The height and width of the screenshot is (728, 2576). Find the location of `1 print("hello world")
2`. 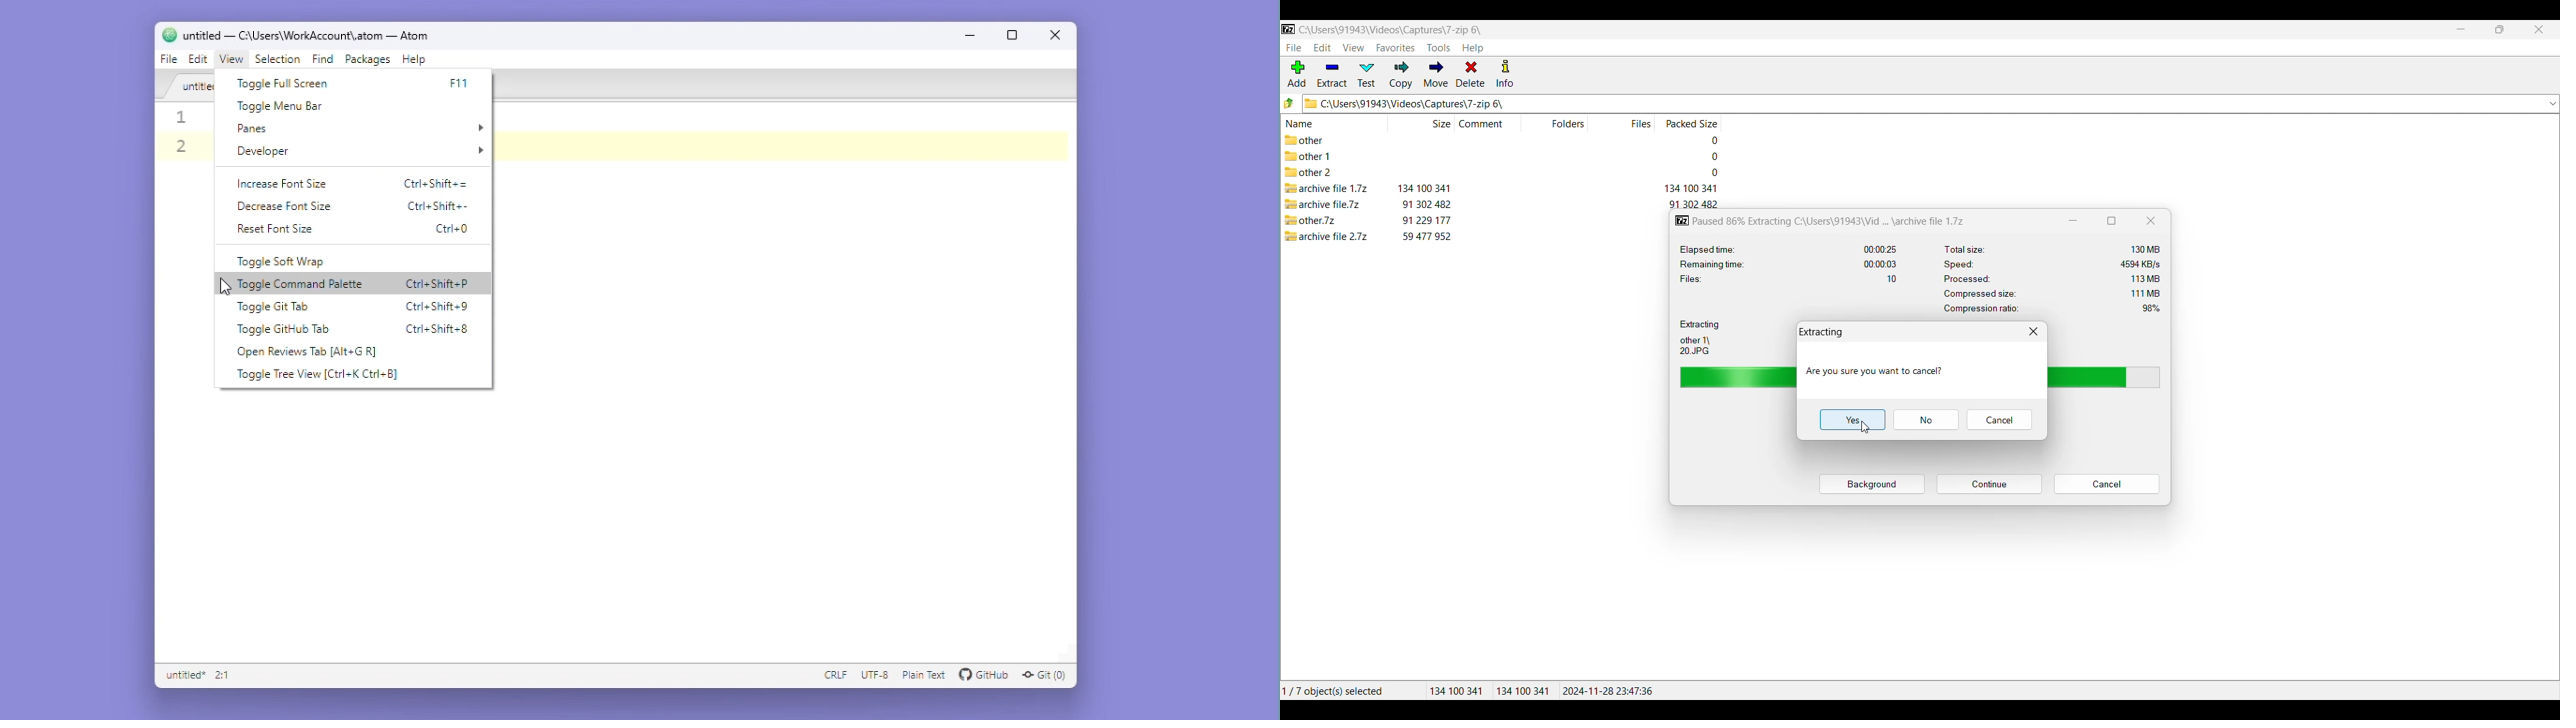

1 print("hello world")
2 is located at coordinates (186, 137).